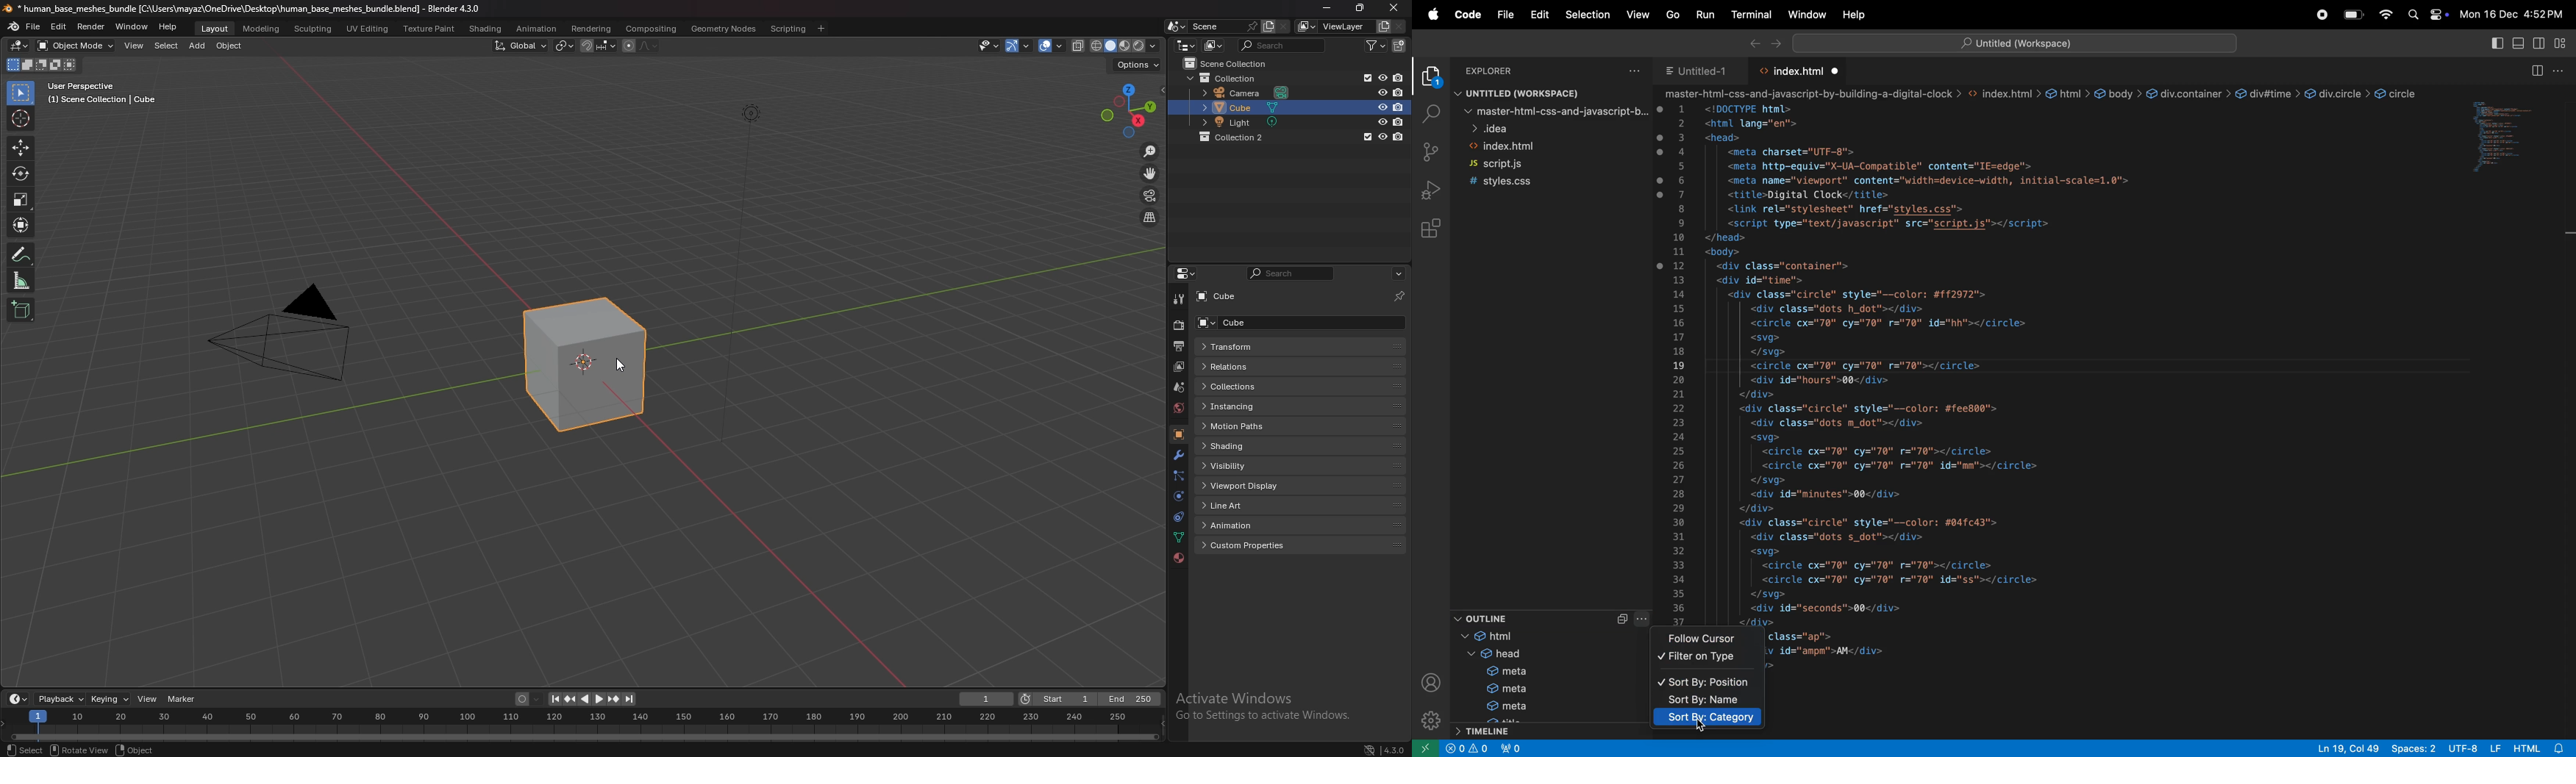  What do you see at coordinates (1188, 273) in the screenshot?
I see `editor type` at bounding box center [1188, 273].